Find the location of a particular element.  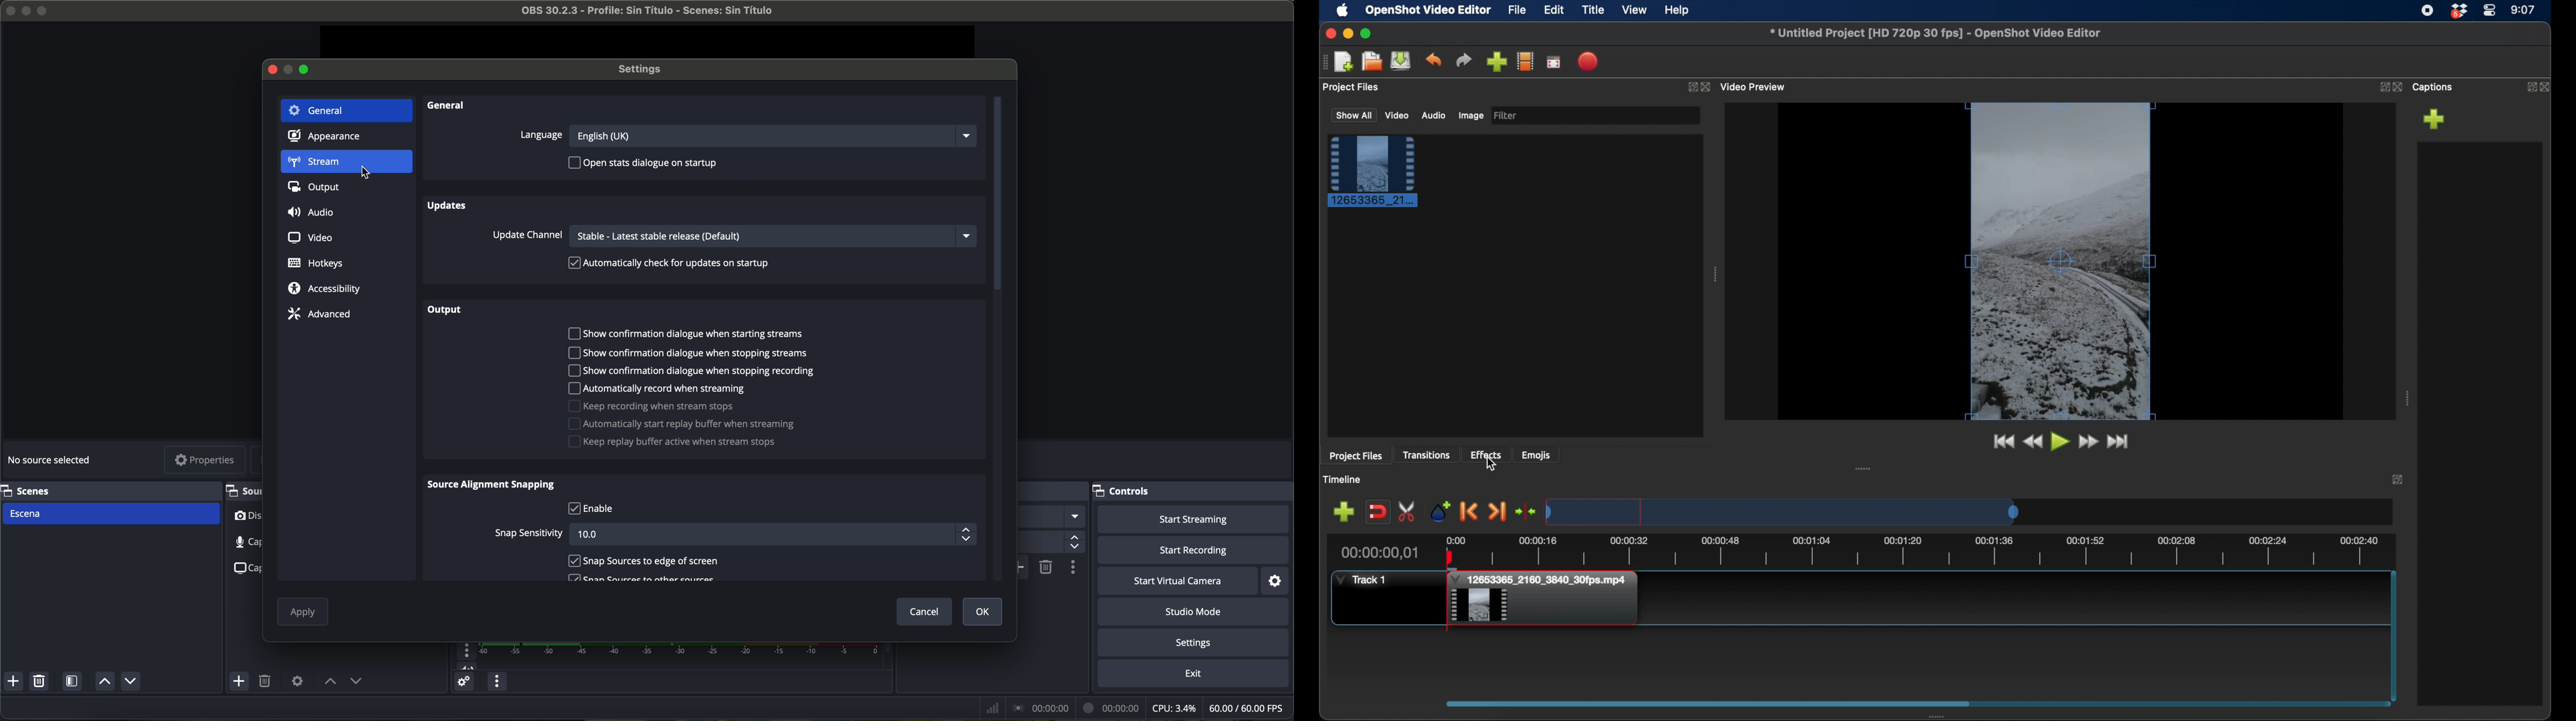

scroll bar is located at coordinates (1000, 338).